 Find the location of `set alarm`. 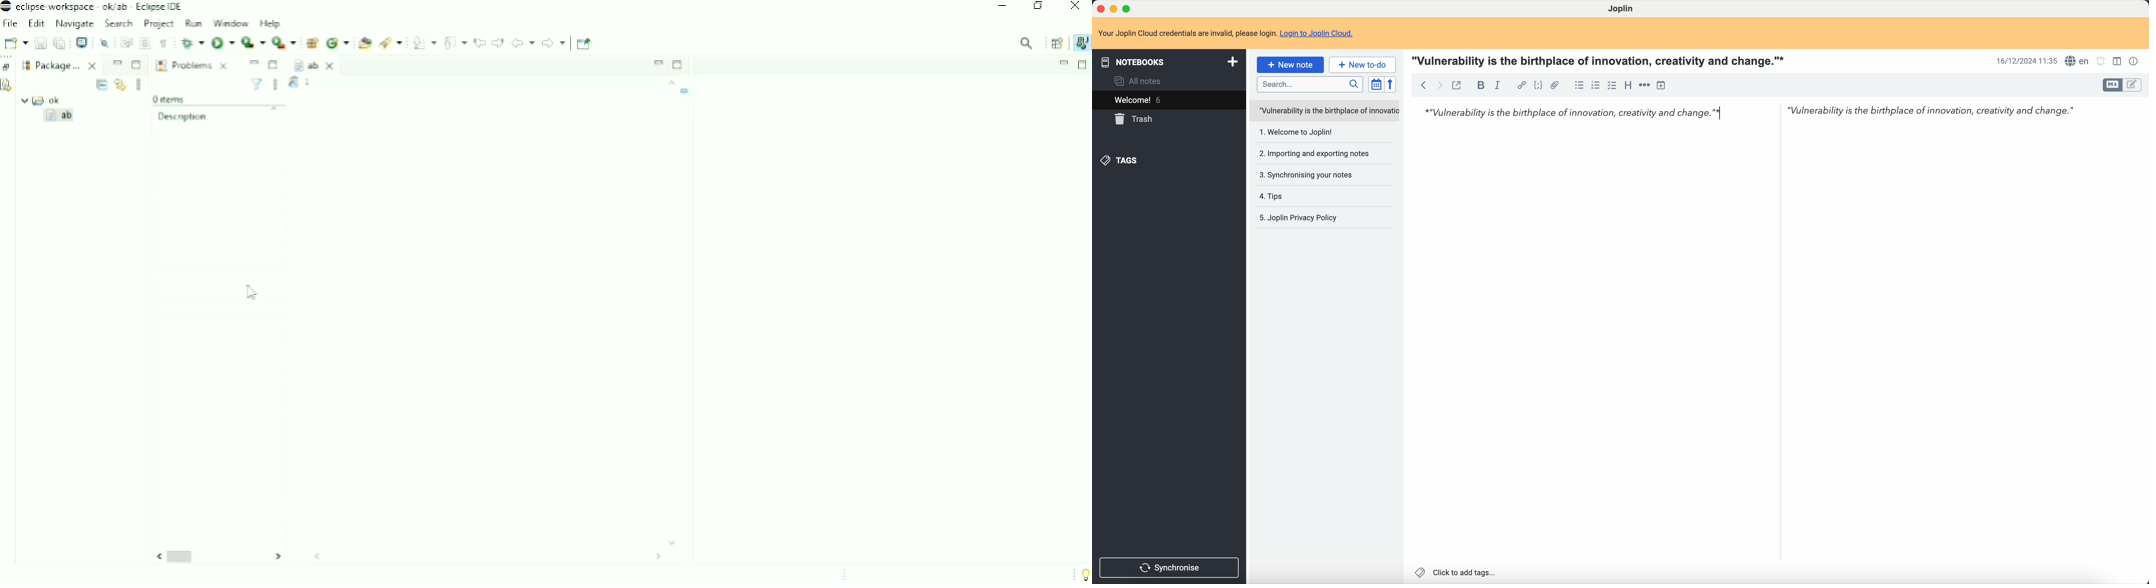

set alarm is located at coordinates (2102, 62).